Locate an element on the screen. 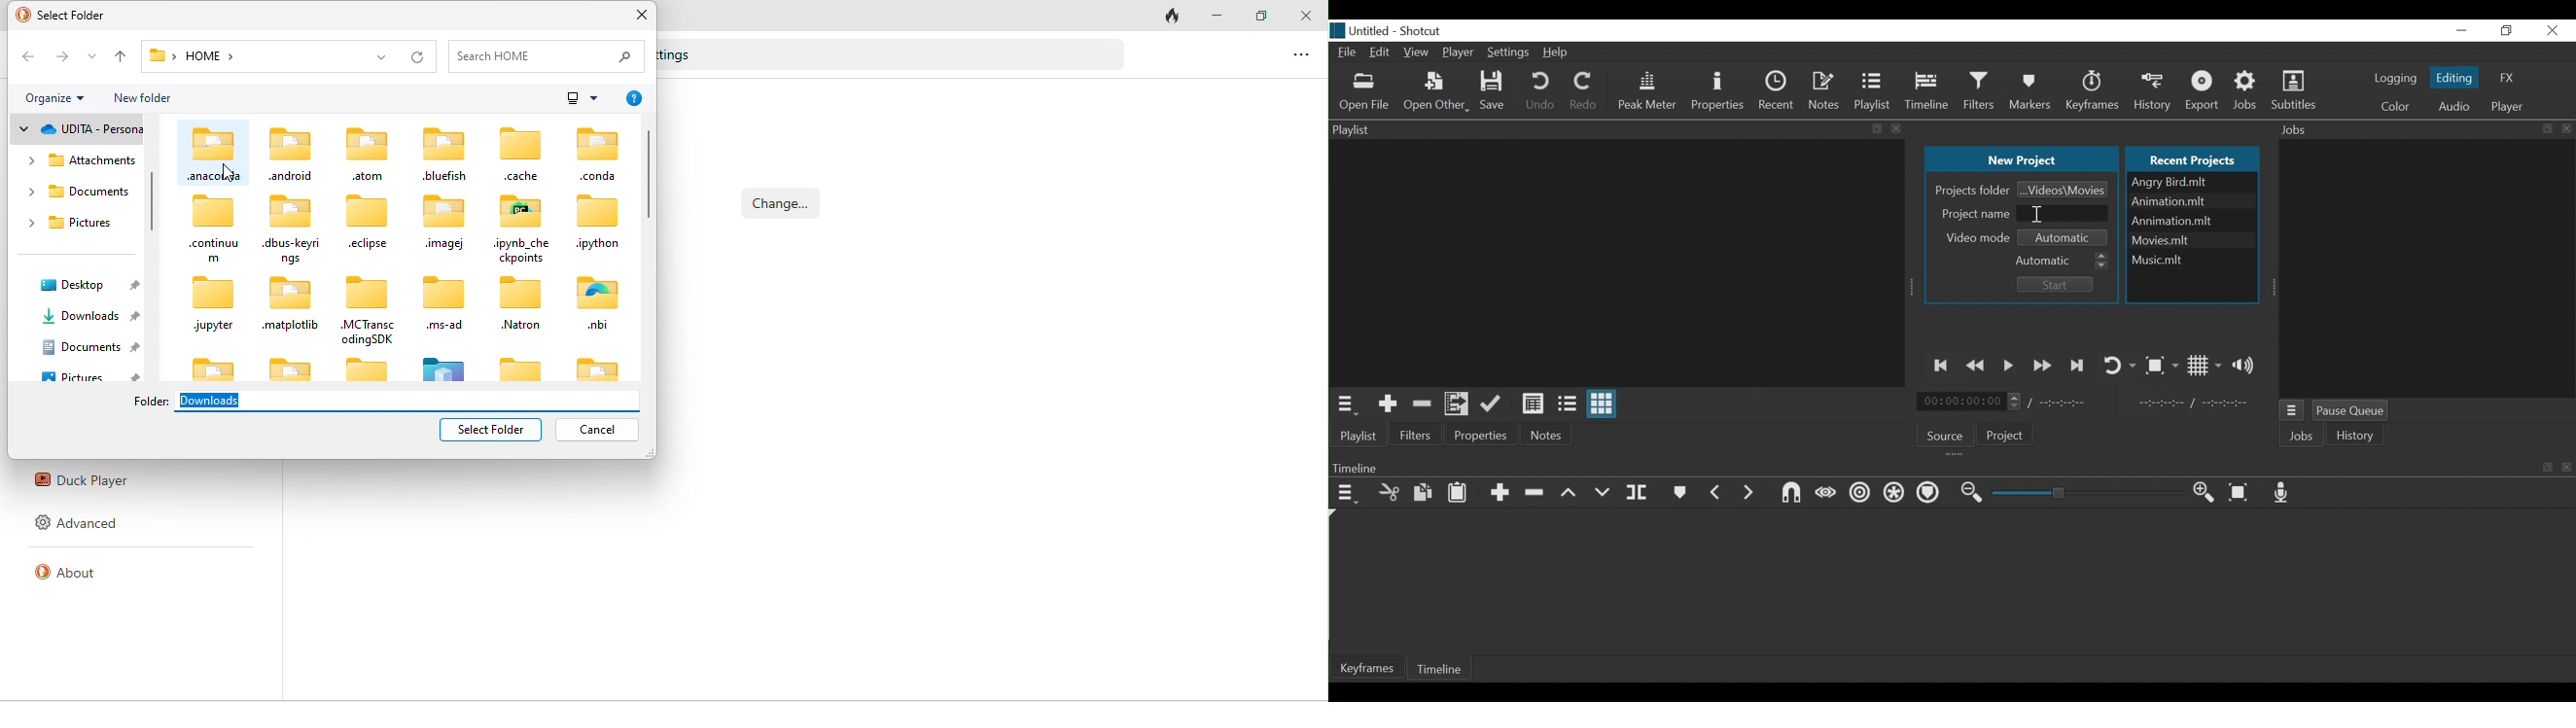 The width and height of the screenshot is (2576, 728). .ipython is located at coordinates (600, 223).